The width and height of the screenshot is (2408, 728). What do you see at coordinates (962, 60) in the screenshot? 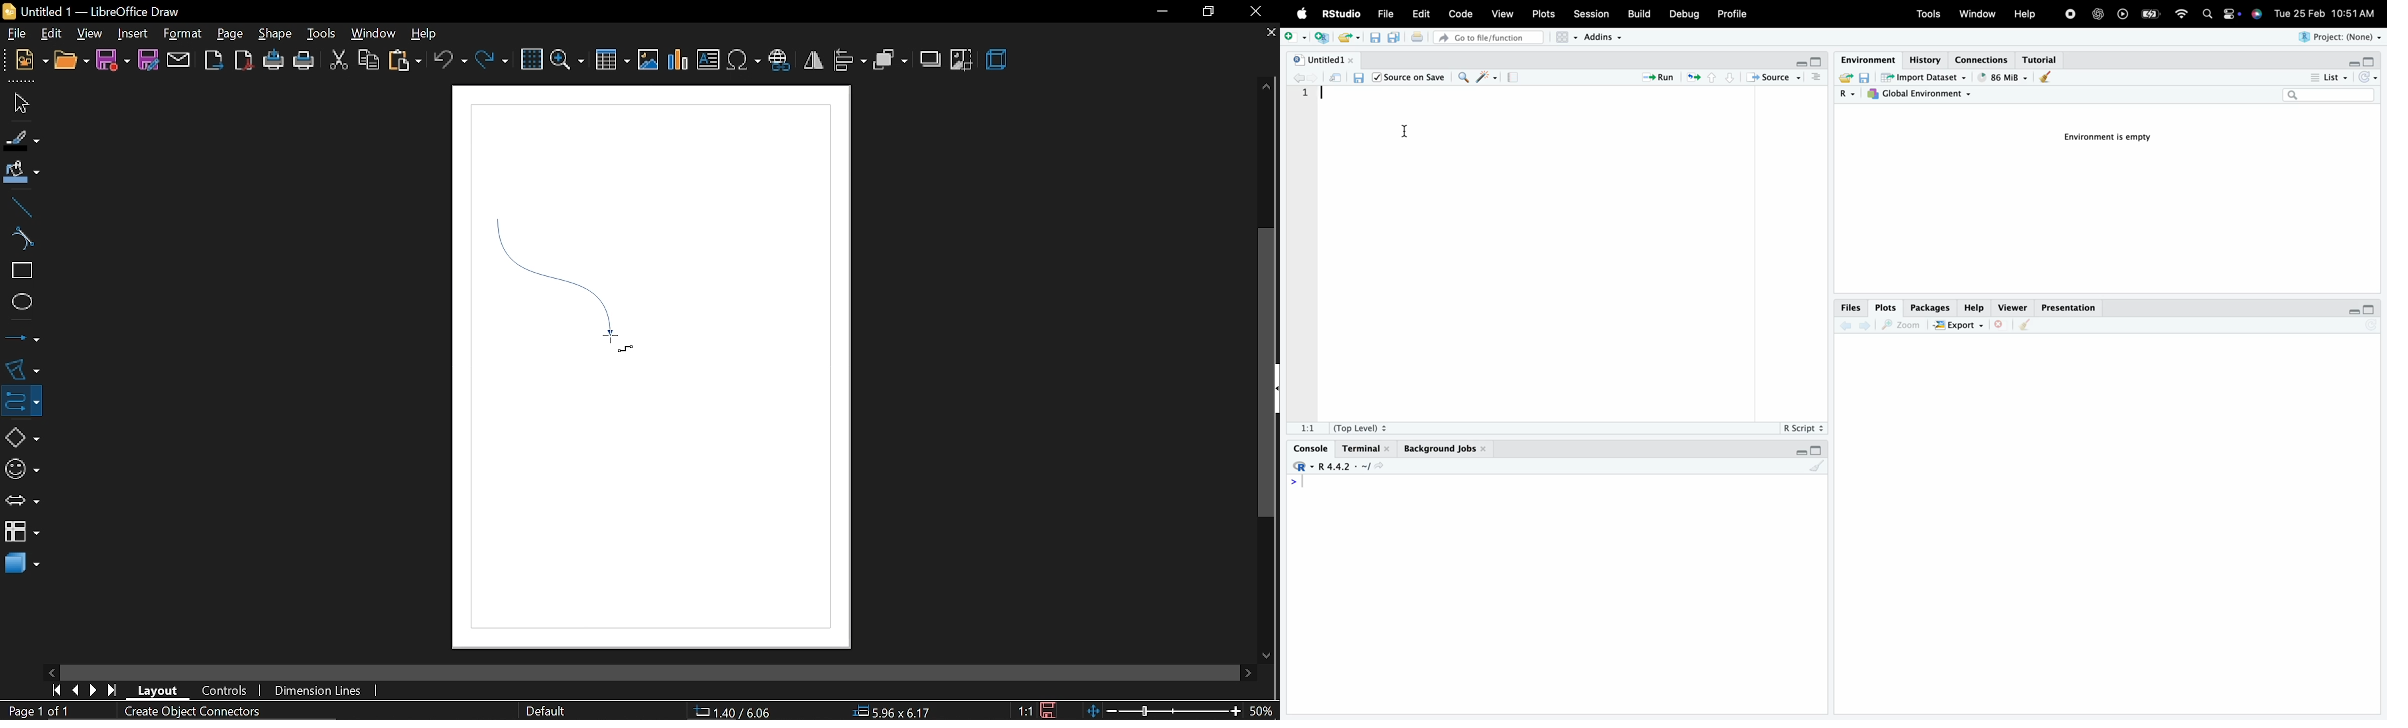
I see `crop` at bounding box center [962, 60].